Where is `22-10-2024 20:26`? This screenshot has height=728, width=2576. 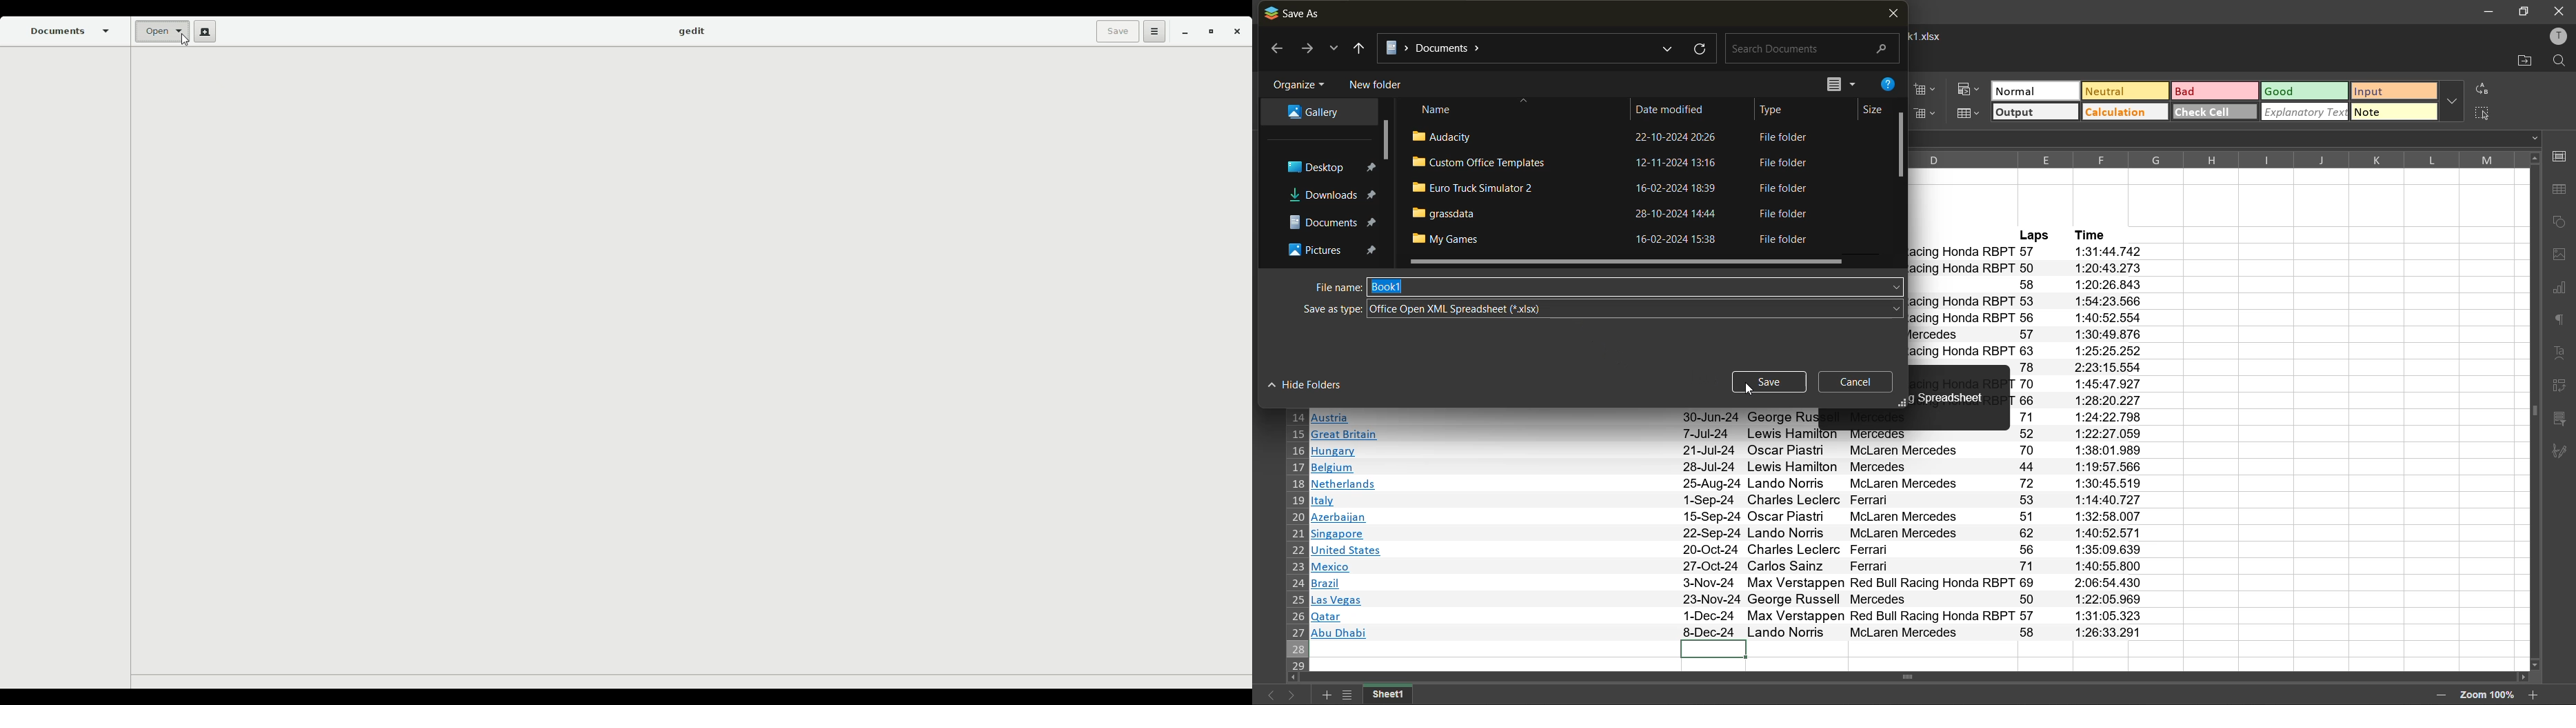
22-10-2024 20:26 is located at coordinates (1667, 137).